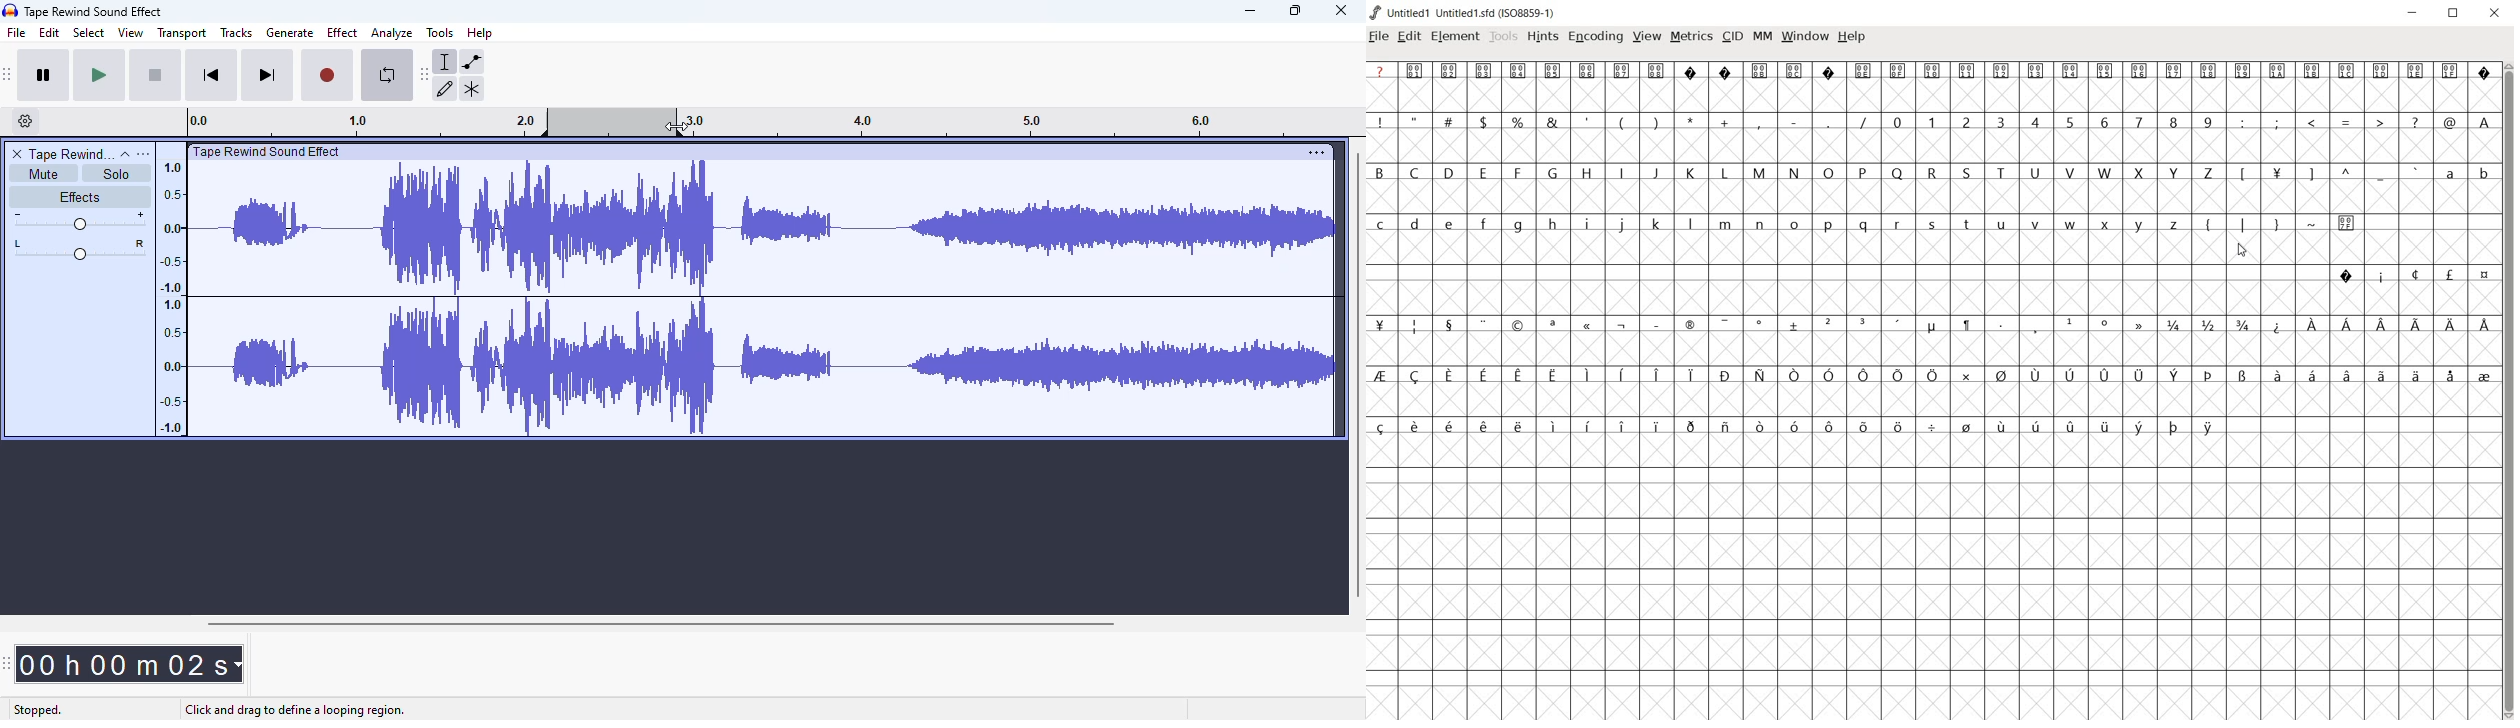 This screenshot has height=728, width=2520. What do you see at coordinates (295, 710) in the screenshot?
I see `click and drag to define a looping region` at bounding box center [295, 710].